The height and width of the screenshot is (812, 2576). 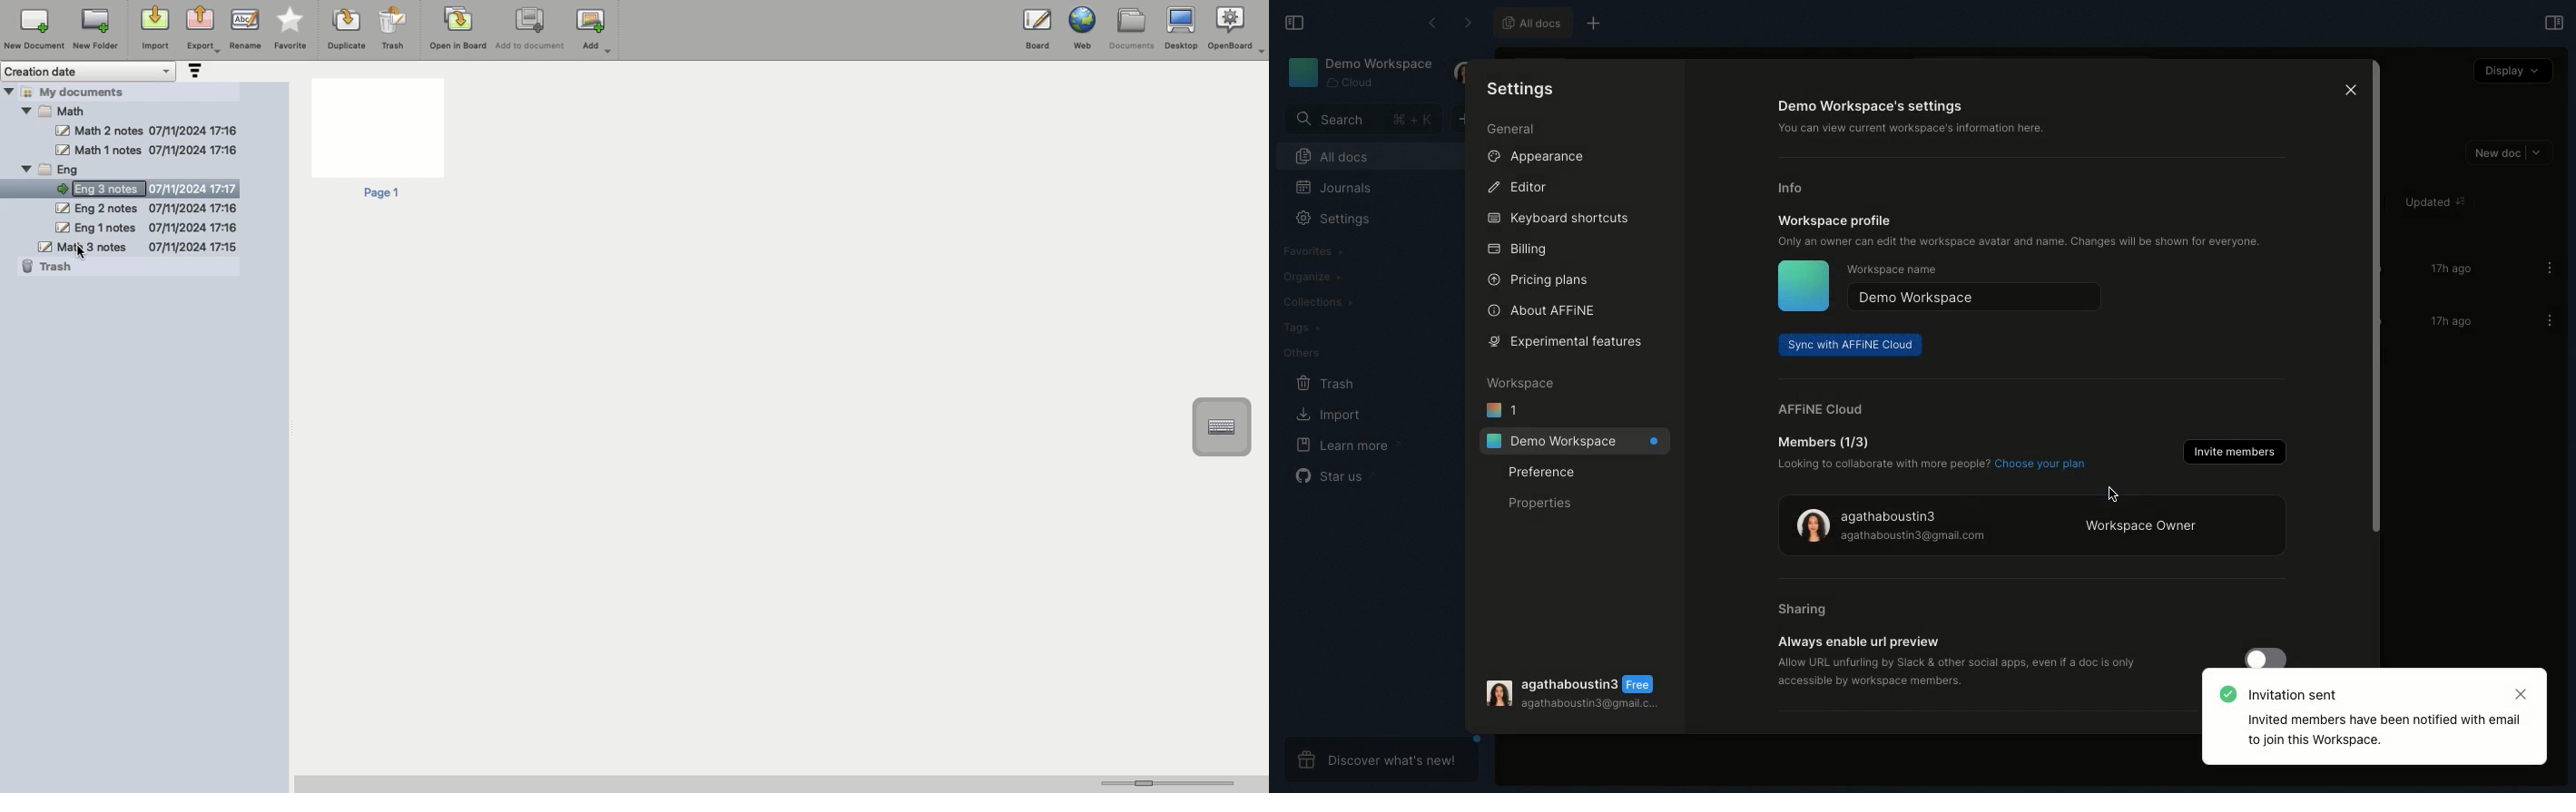 What do you see at coordinates (1529, 92) in the screenshot?
I see `Settings` at bounding box center [1529, 92].